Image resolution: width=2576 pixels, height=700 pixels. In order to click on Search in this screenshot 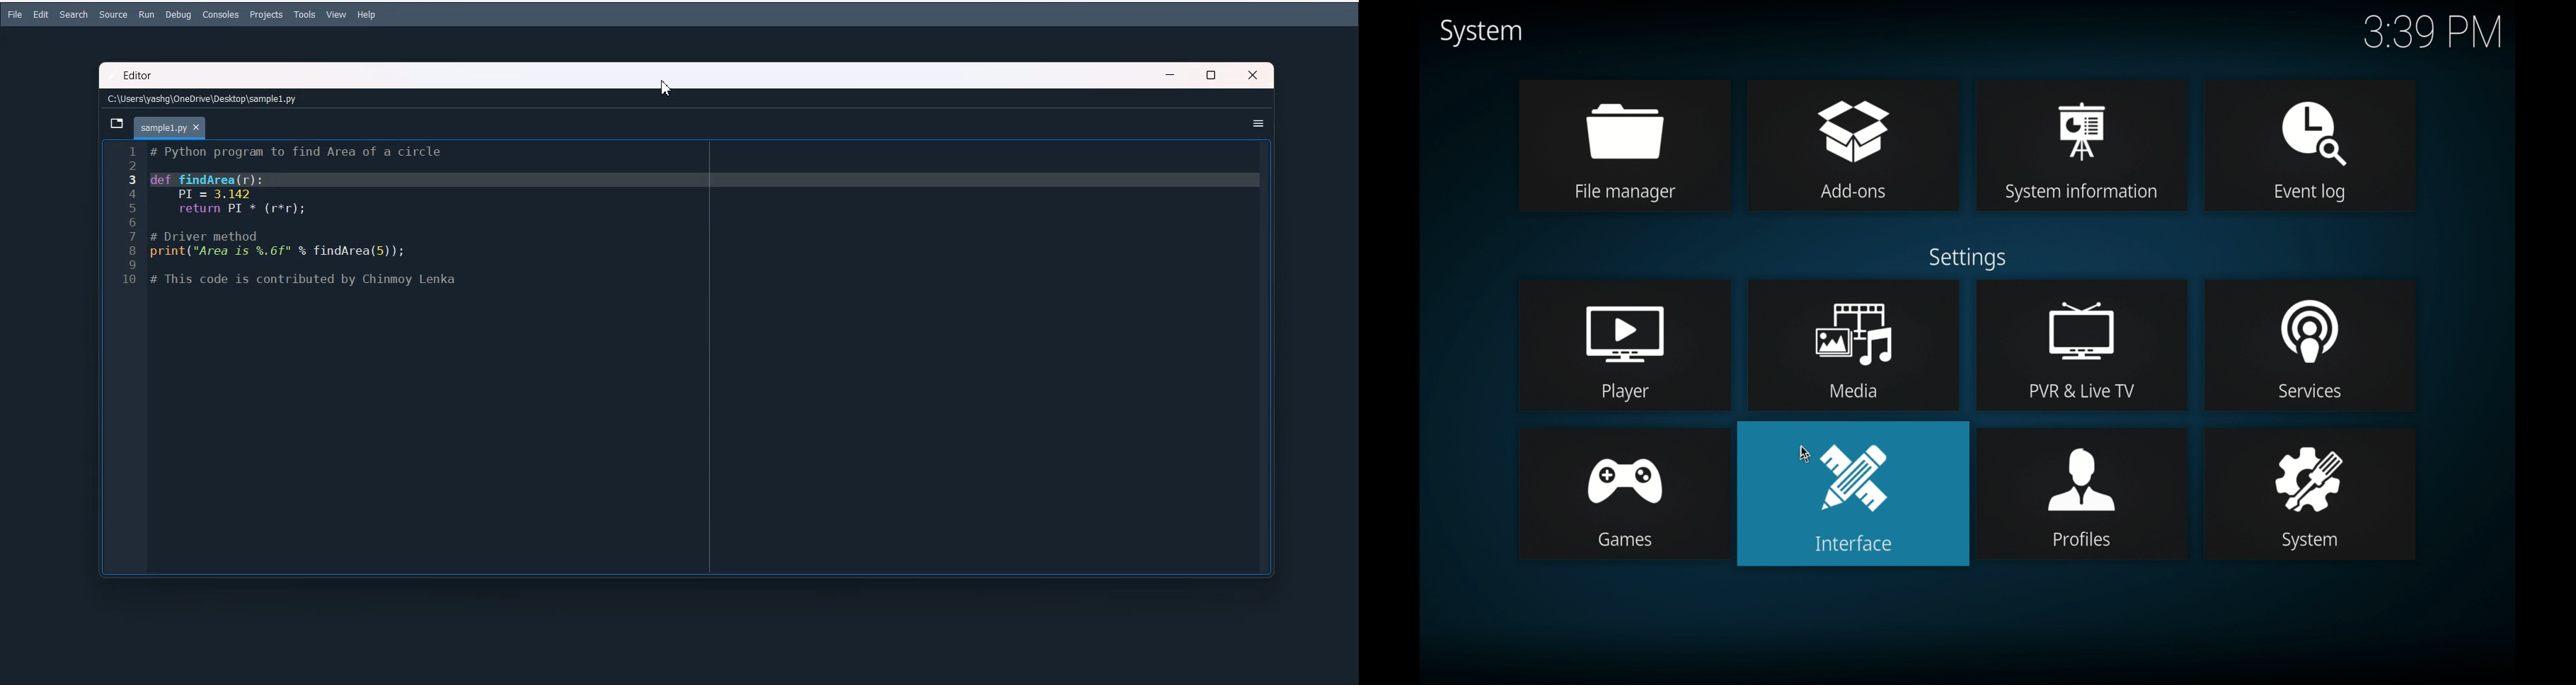, I will do `click(73, 15)`.